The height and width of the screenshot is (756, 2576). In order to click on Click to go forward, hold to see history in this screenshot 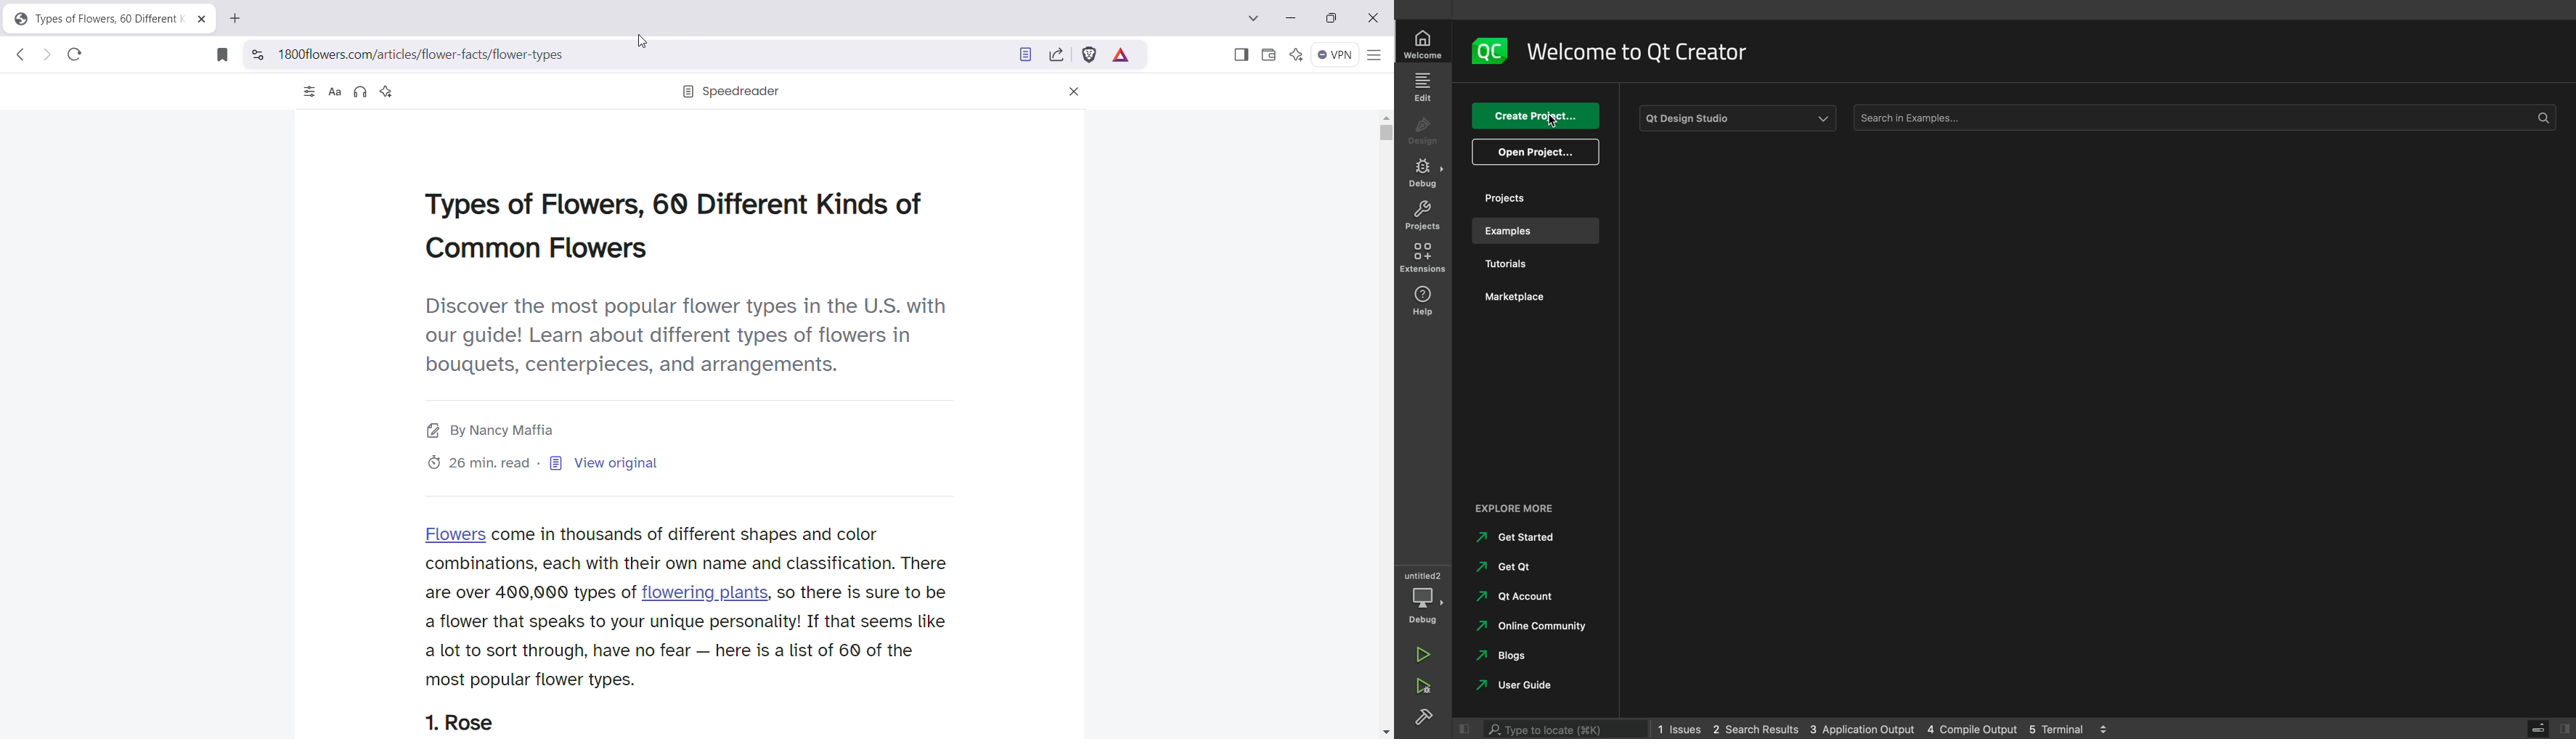, I will do `click(47, 57)`.